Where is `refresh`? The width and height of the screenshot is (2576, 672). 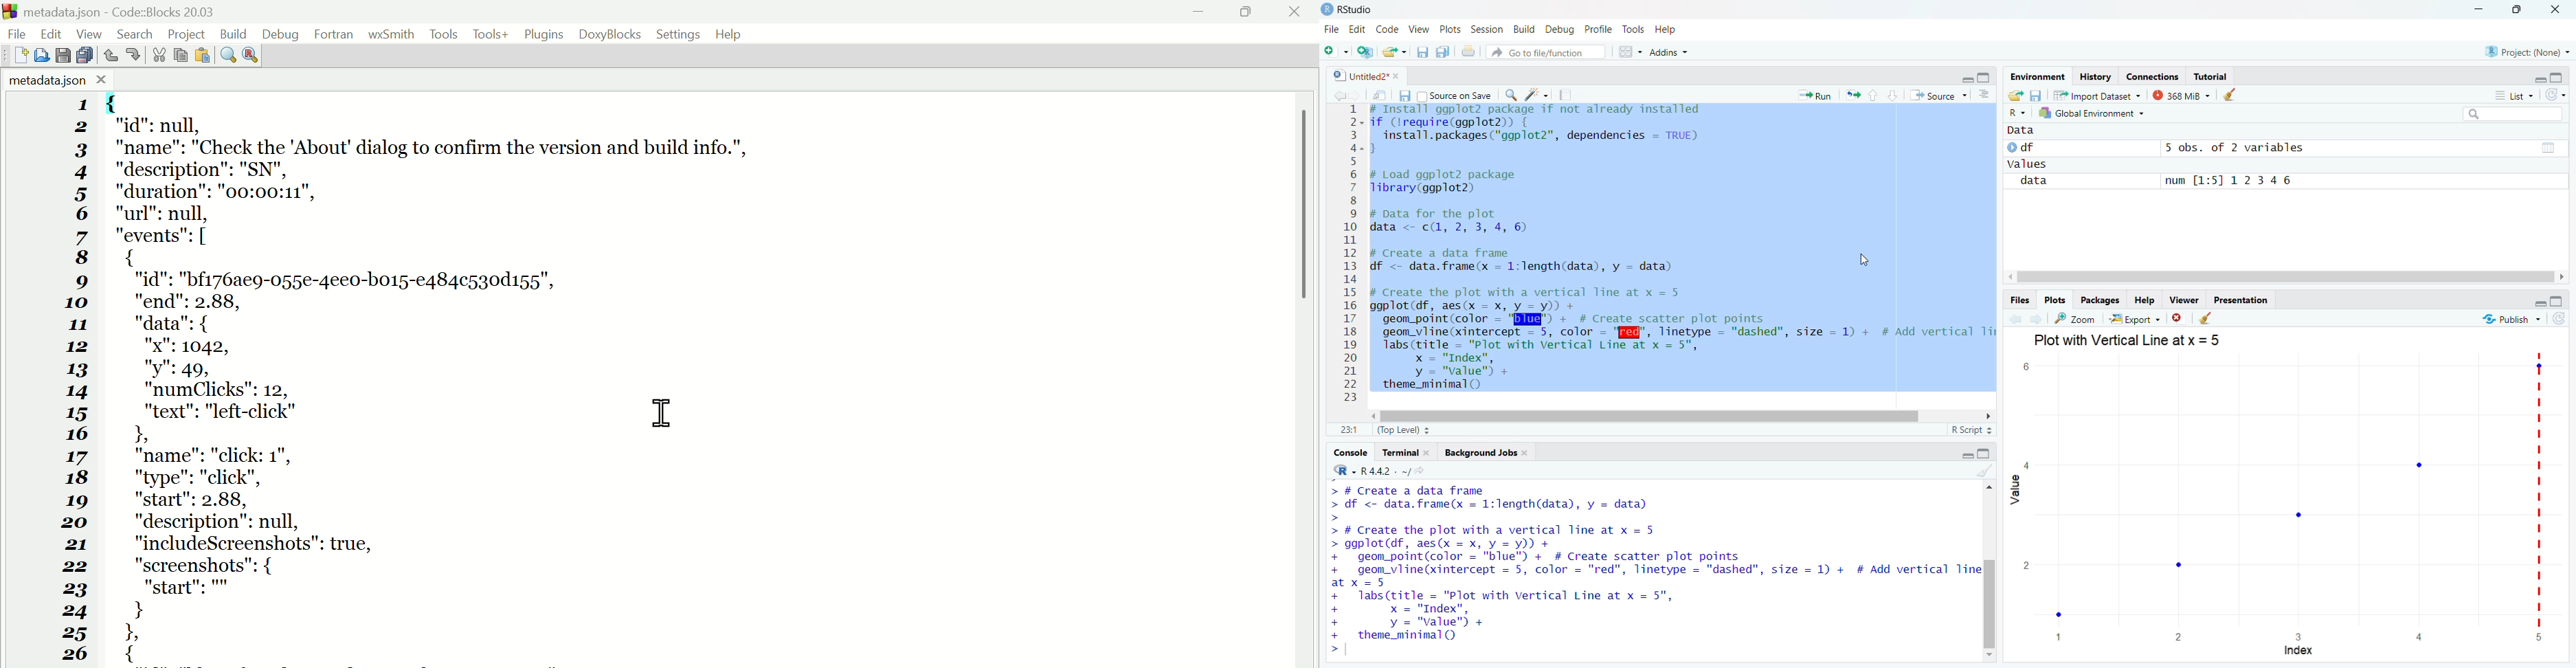 refresh is located at coordinates (2562, 319).